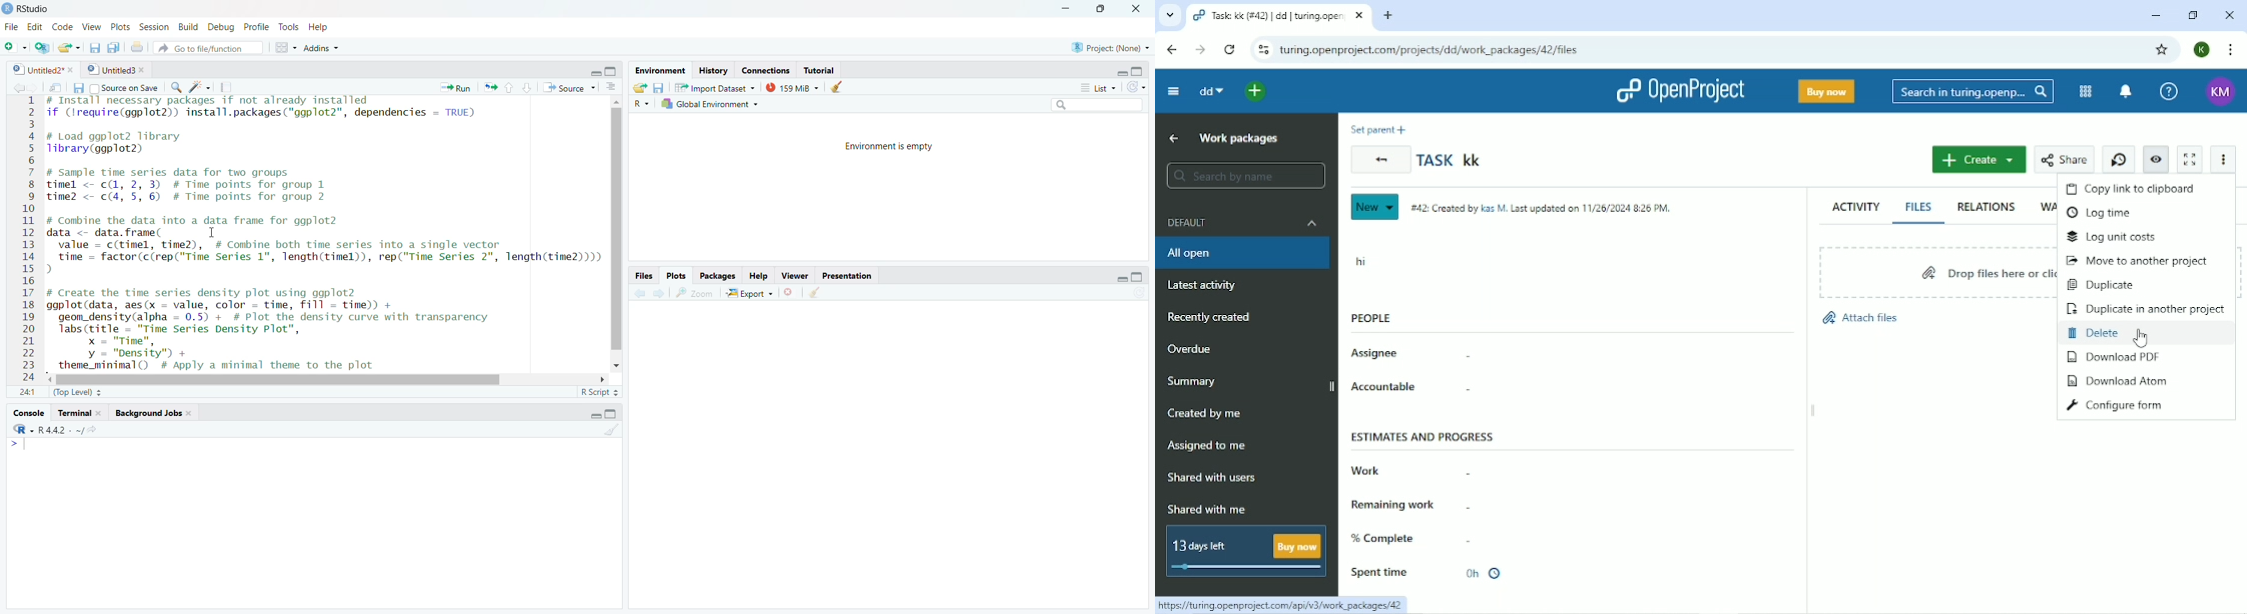 This screenshot has width=2268, height=616. Describe the element at coordinates (455, 88) in the screenshot. I see `Run` at that location.